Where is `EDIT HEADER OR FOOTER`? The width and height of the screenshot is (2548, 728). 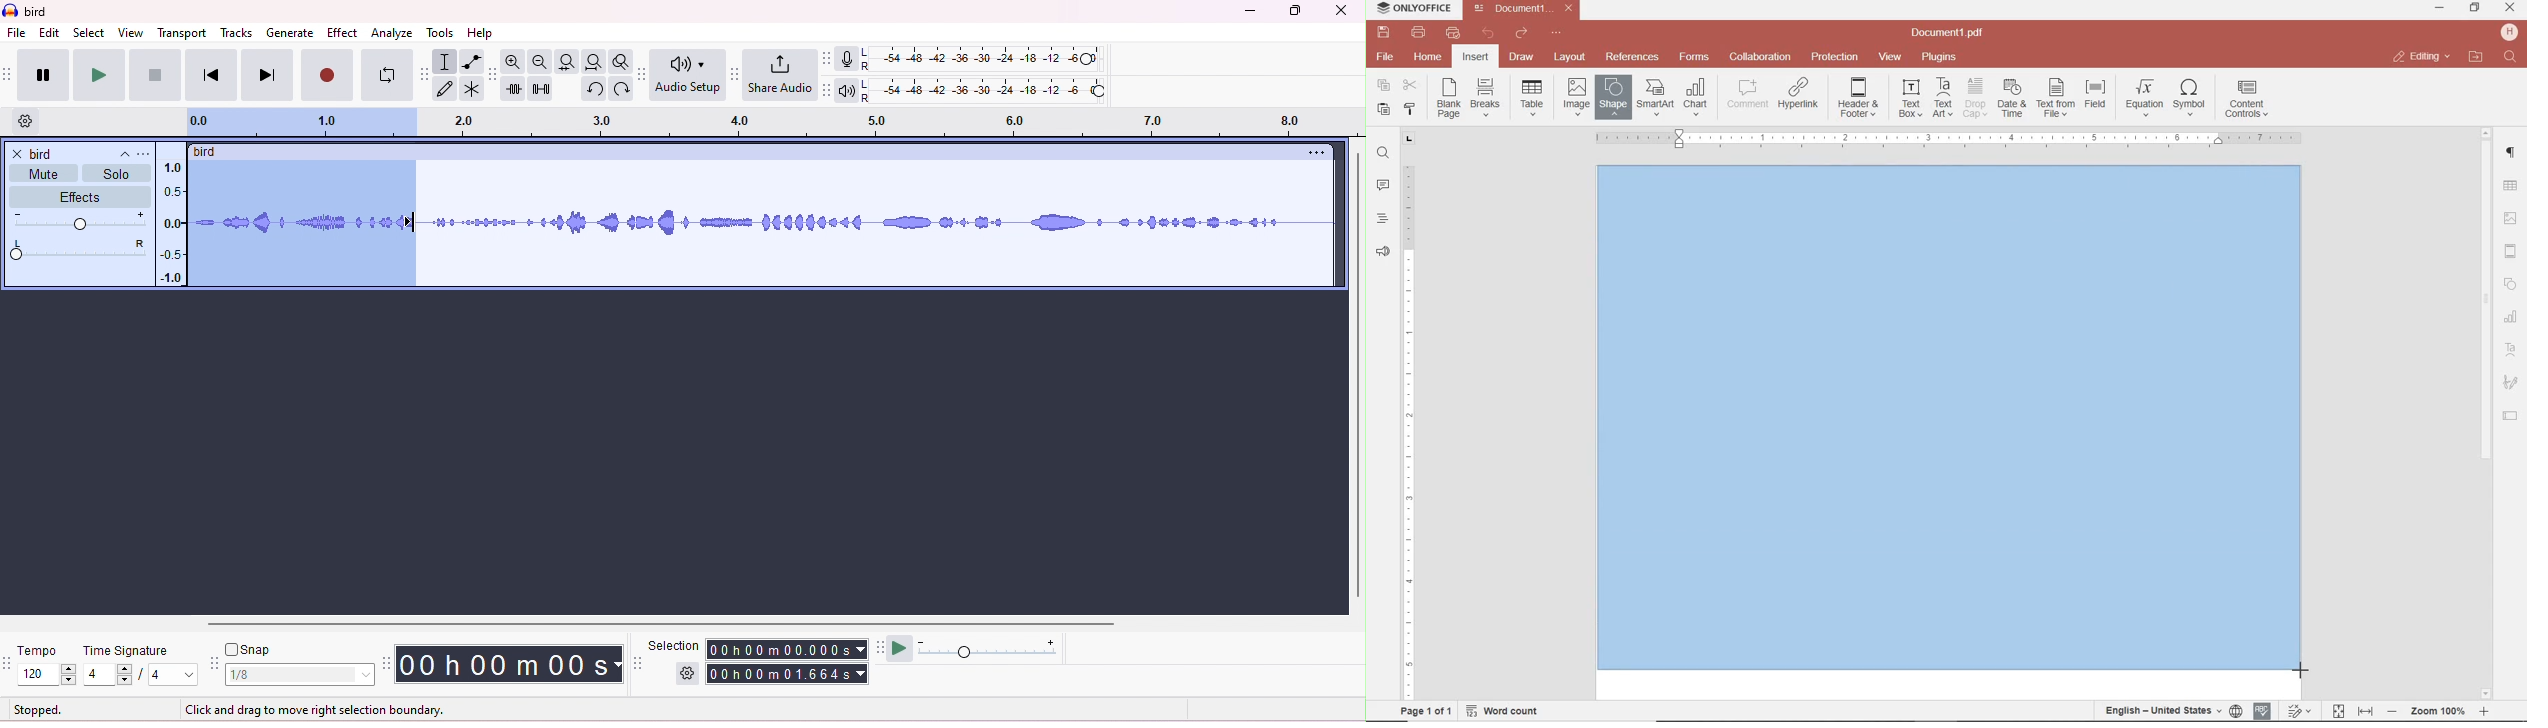 EDIT HEADER OR FOOTER is located at coordinates (1860, 98).